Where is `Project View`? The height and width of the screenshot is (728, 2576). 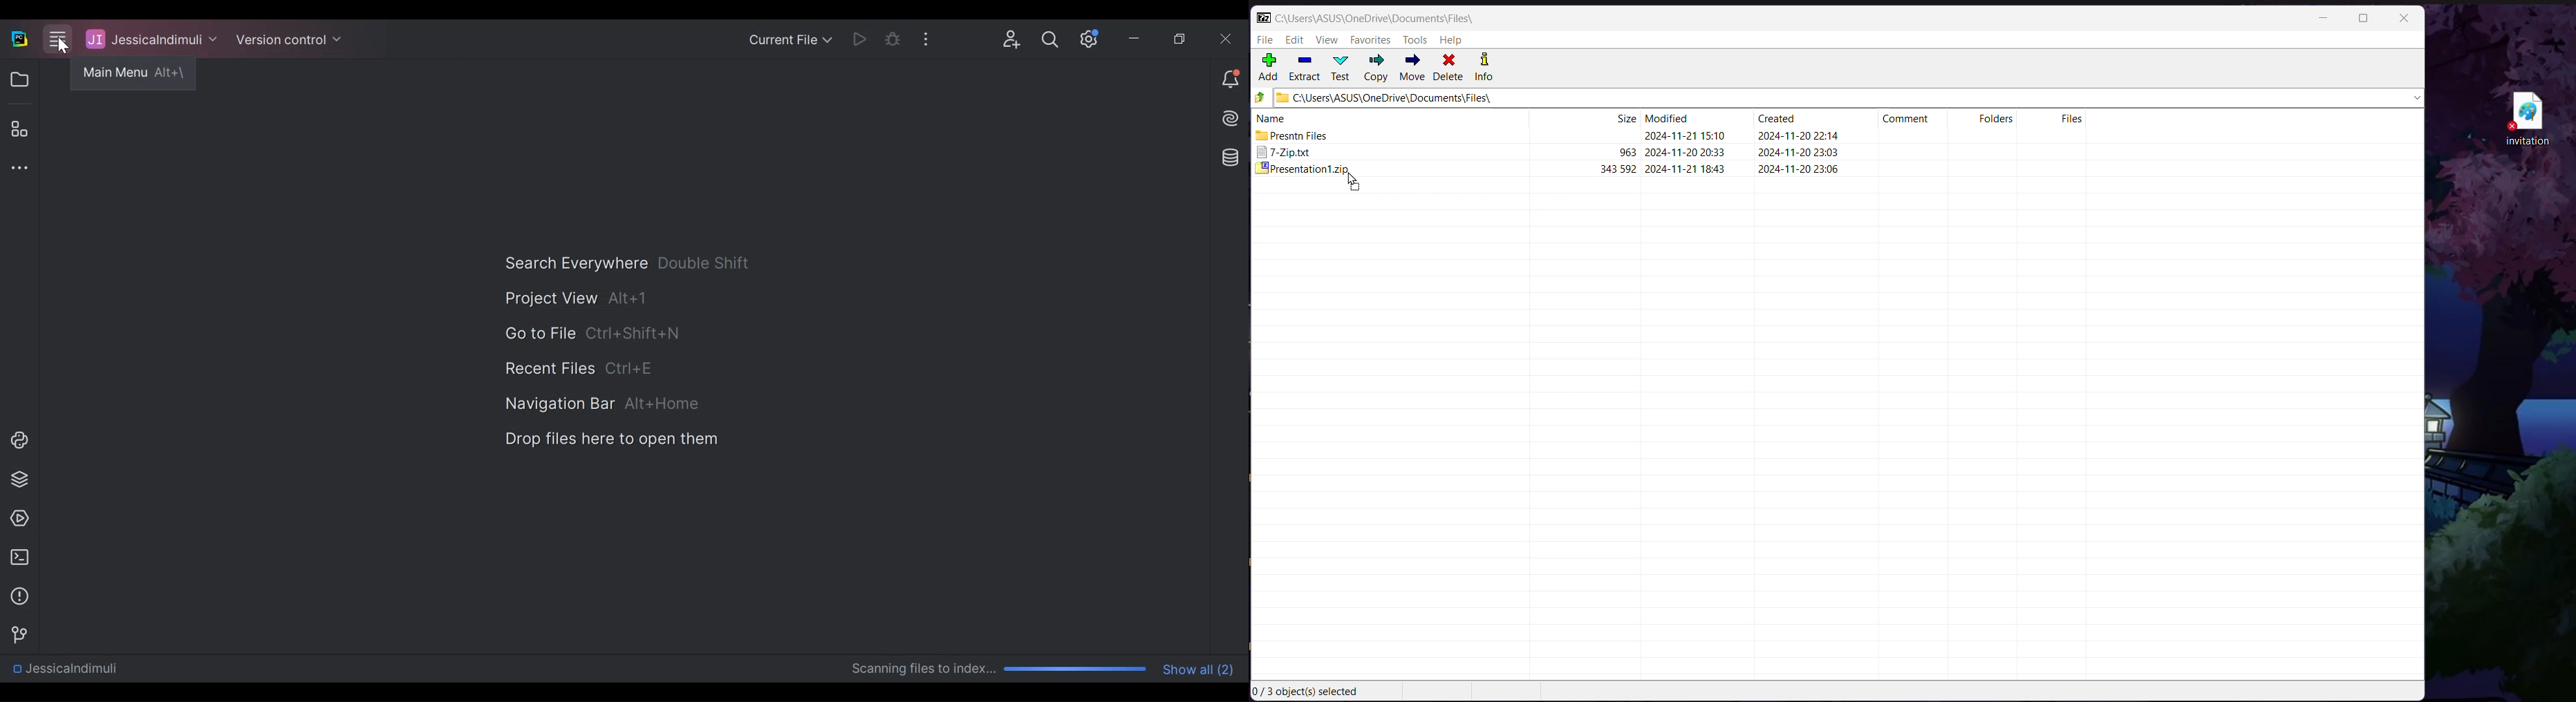 Project View is located at coordinates (19, 80).